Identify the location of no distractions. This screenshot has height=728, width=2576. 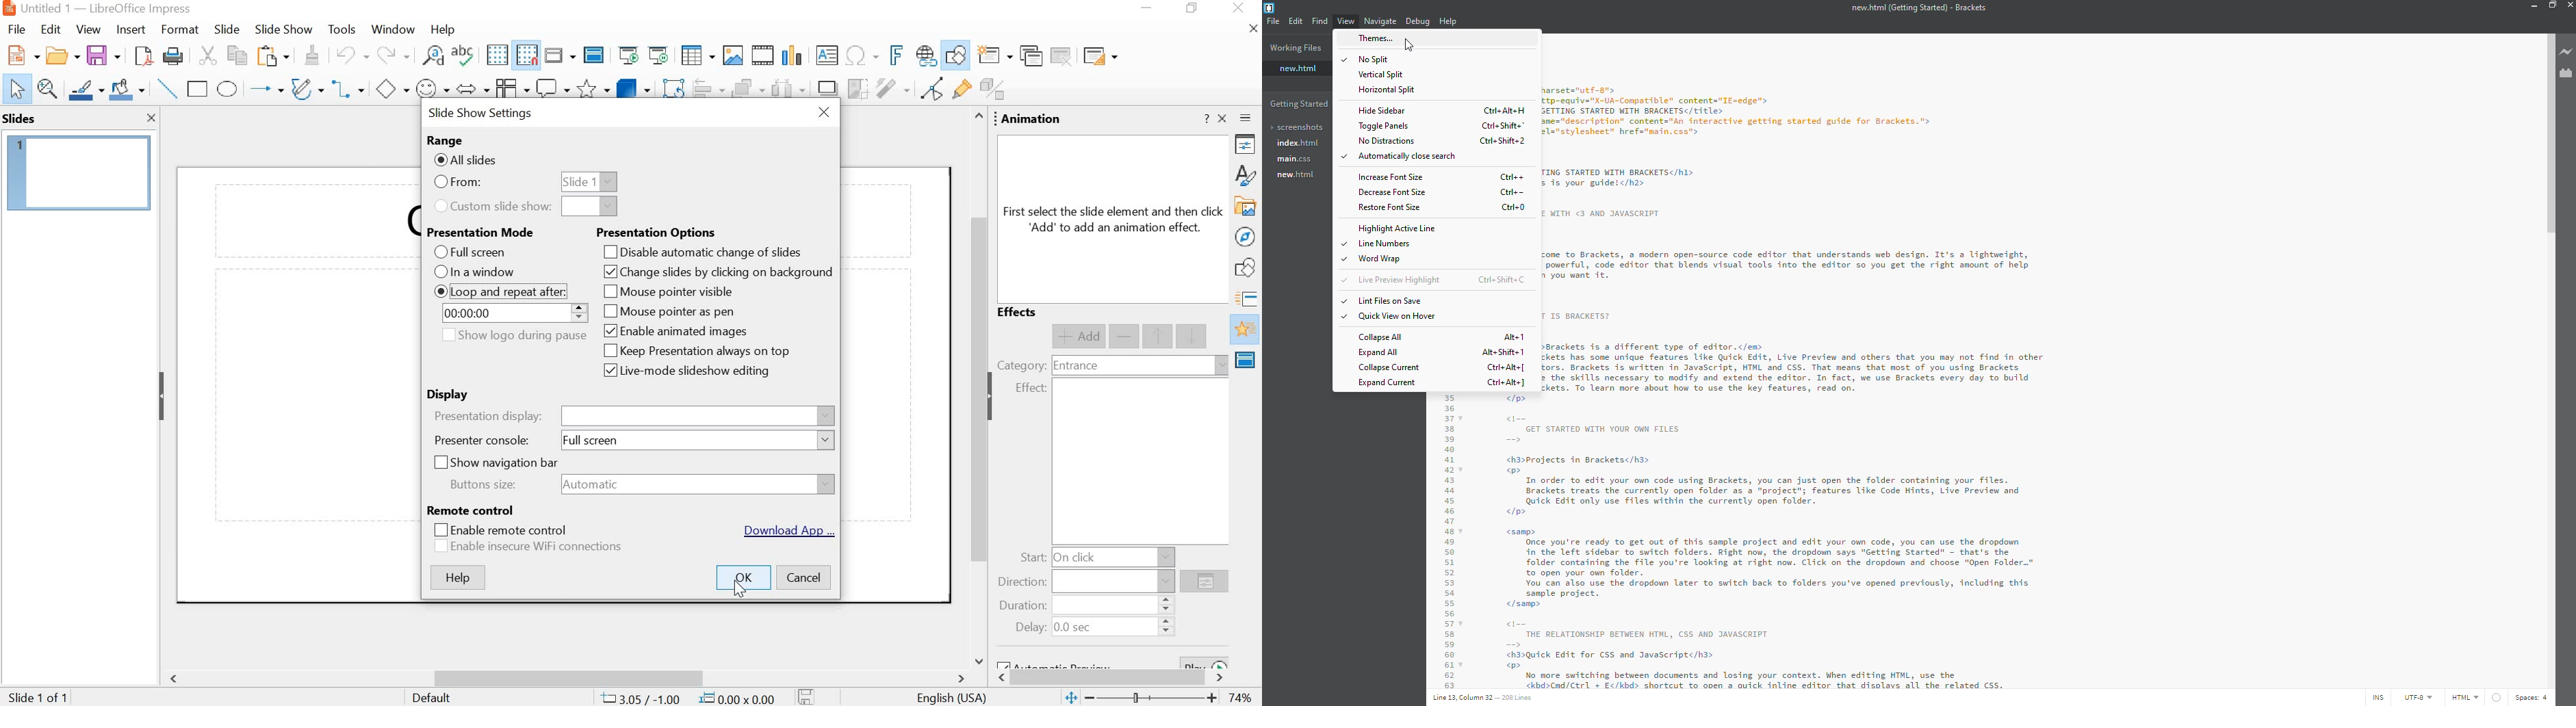
(1386, 141).